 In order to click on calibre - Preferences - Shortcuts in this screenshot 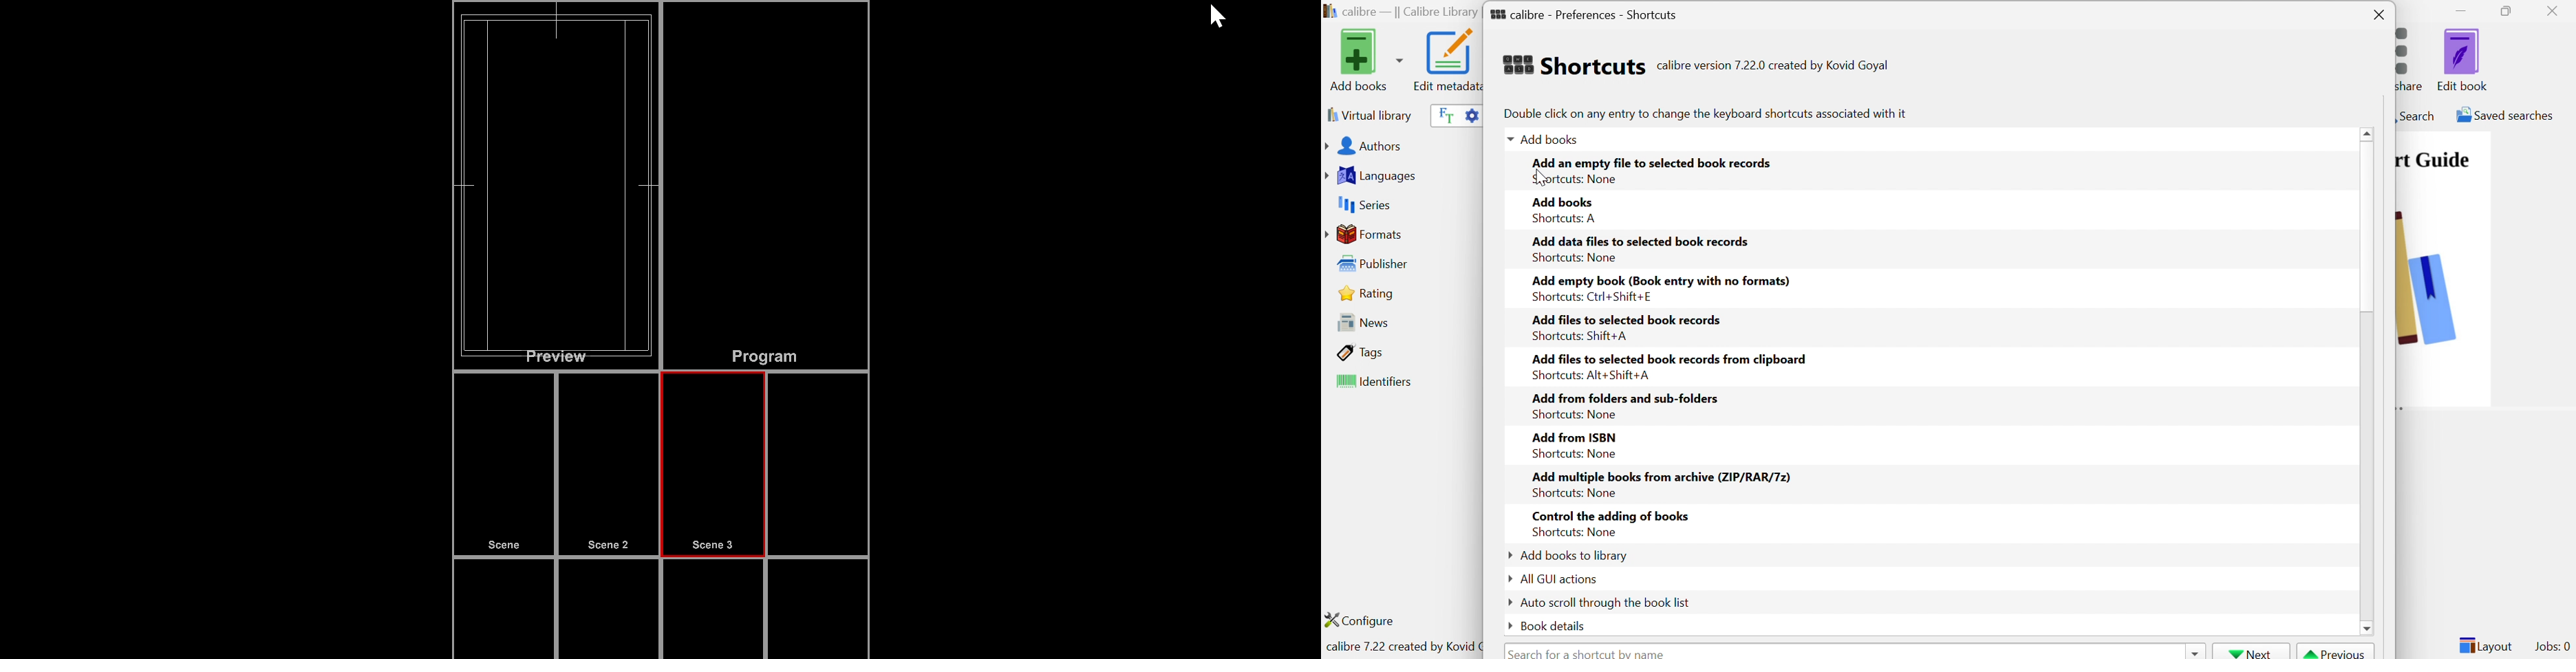, I will do `click(1584, 12)`.